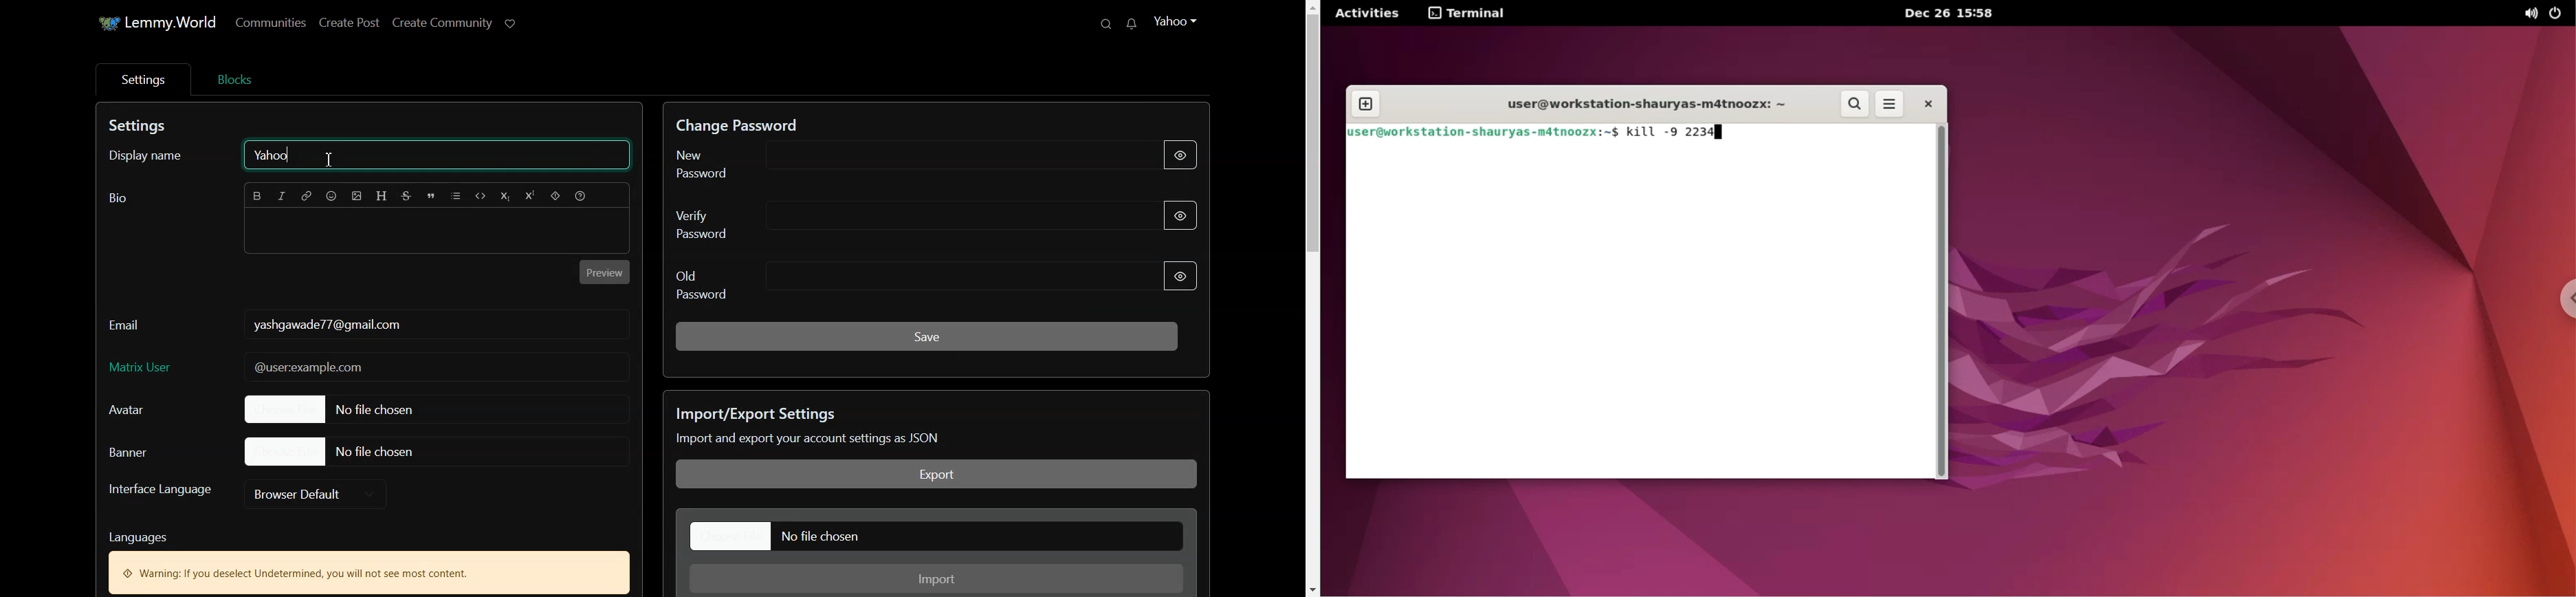 This screenshot has width=2576, height=616. Describe the element at coordinates (1191, 215) in the screenshot. I see `Hide Password` at that location.